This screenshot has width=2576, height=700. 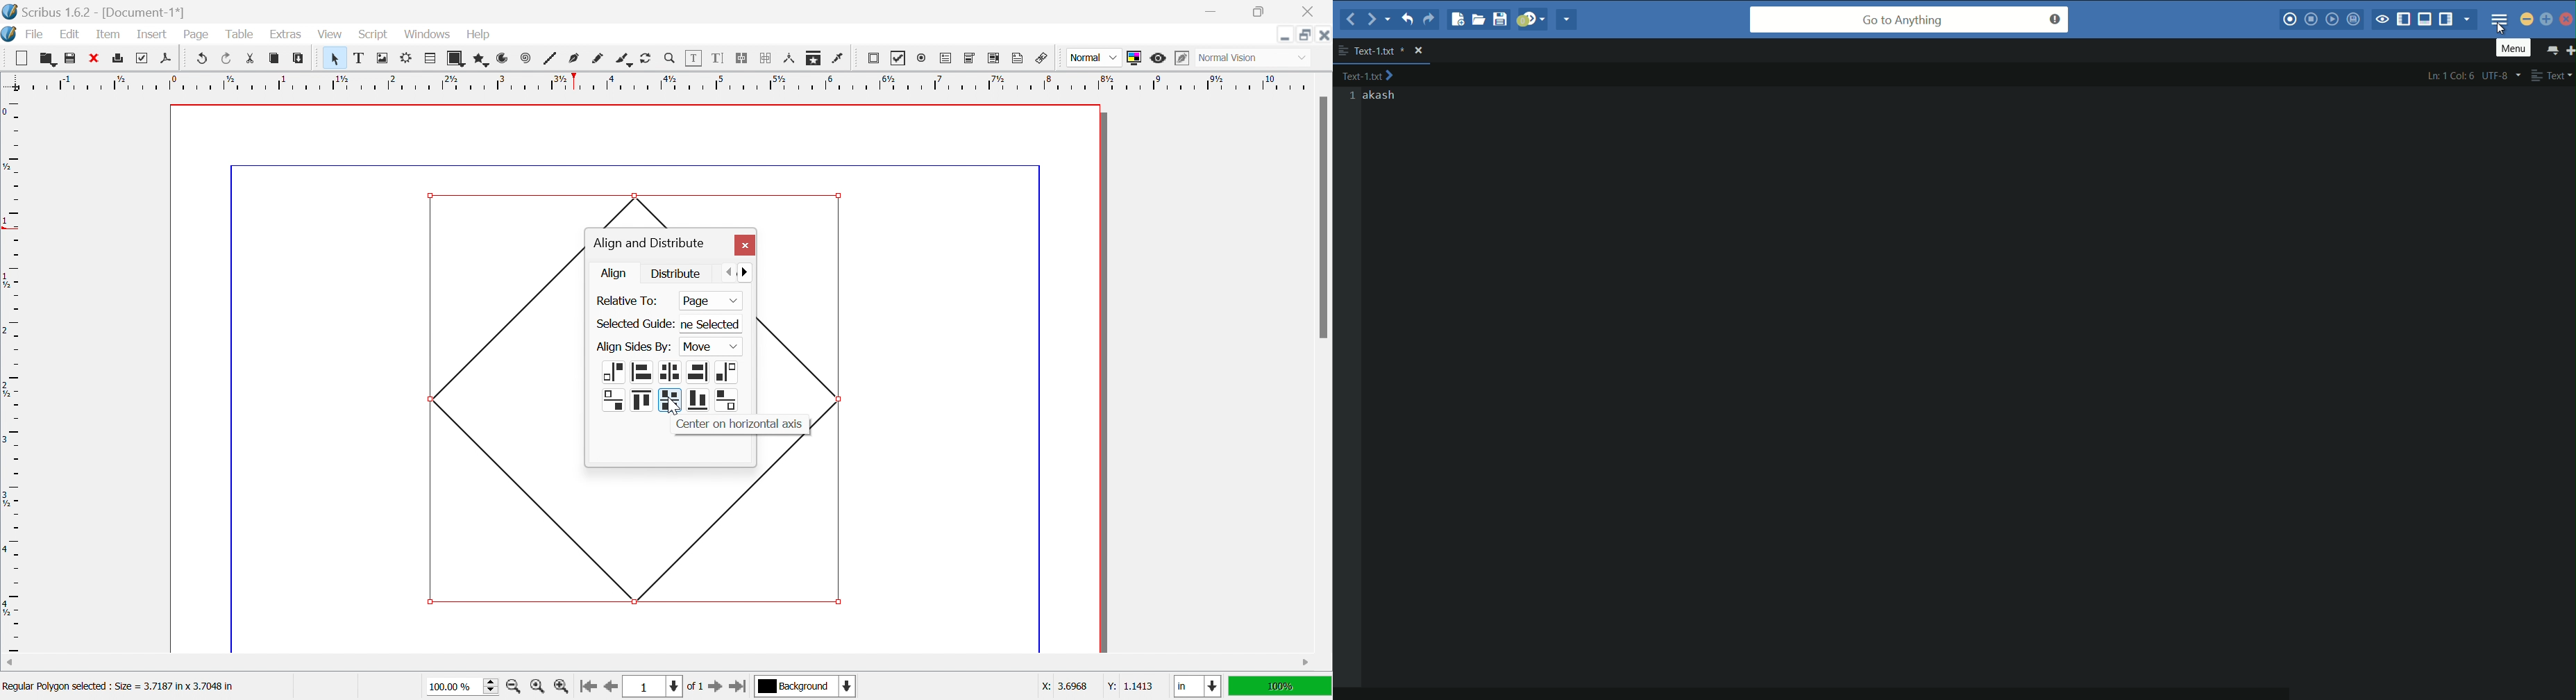 What do you see at coordinates (228, 58) in the screenshot?
I see `Redo` at bounding box center [228, 58].